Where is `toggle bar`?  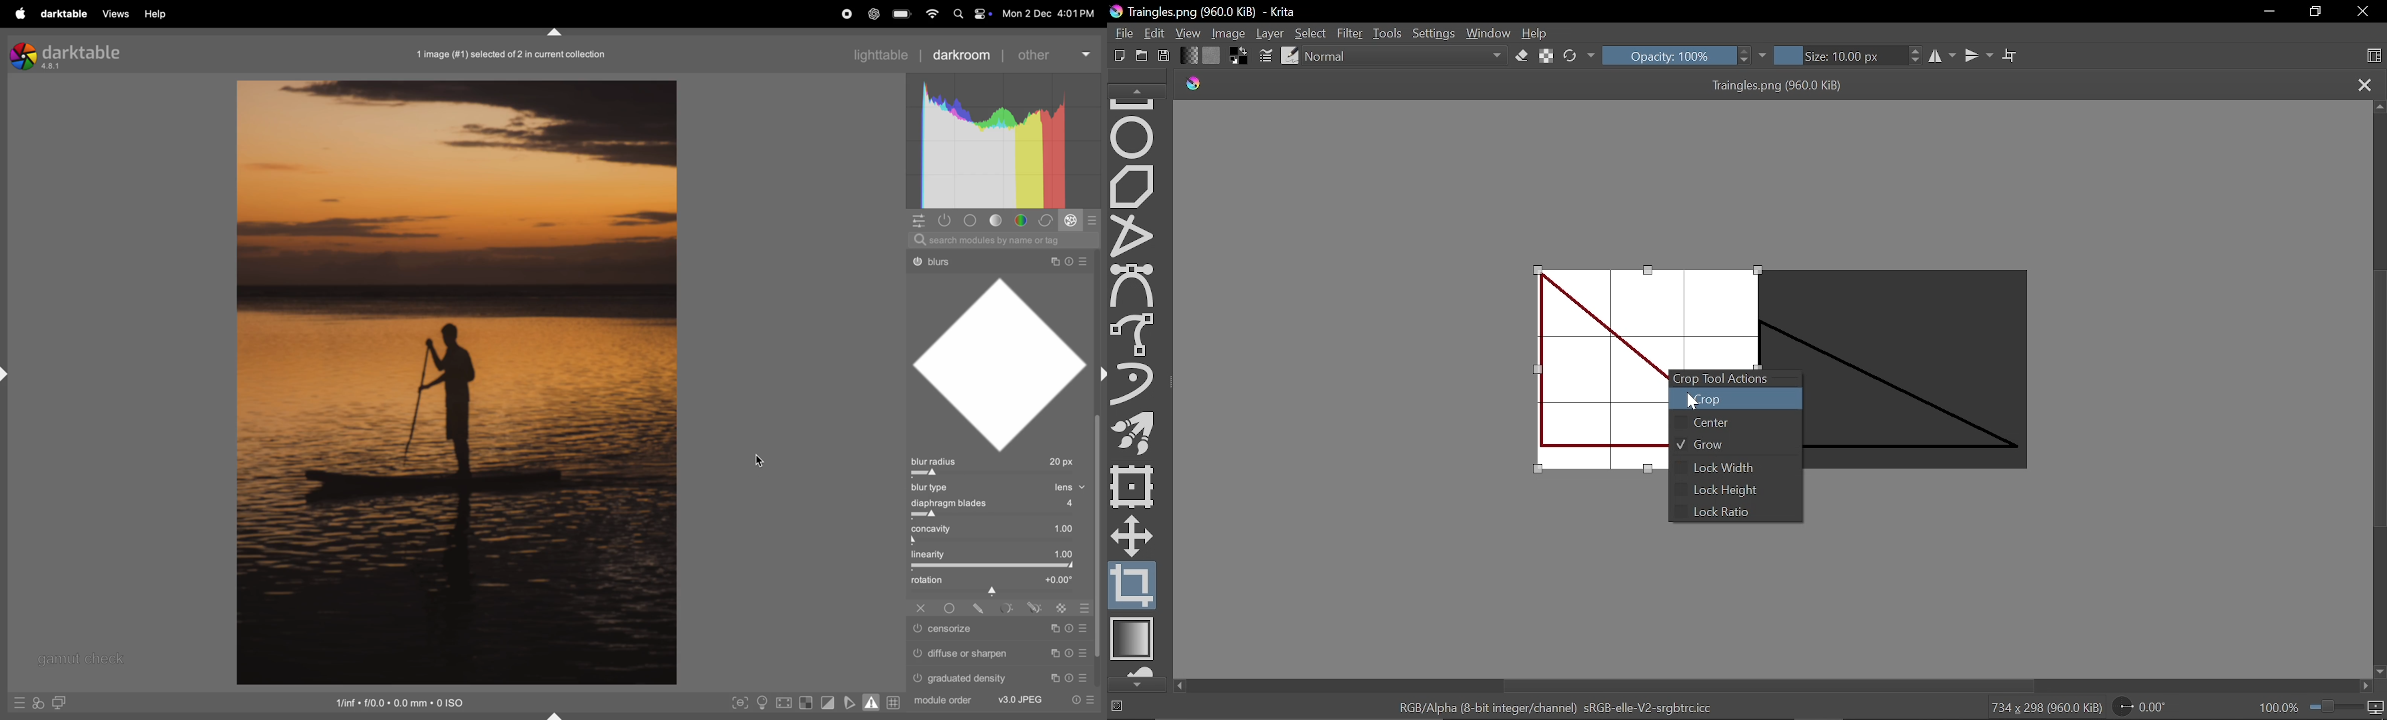 toggle bar is located at coordinates (1001, 515).